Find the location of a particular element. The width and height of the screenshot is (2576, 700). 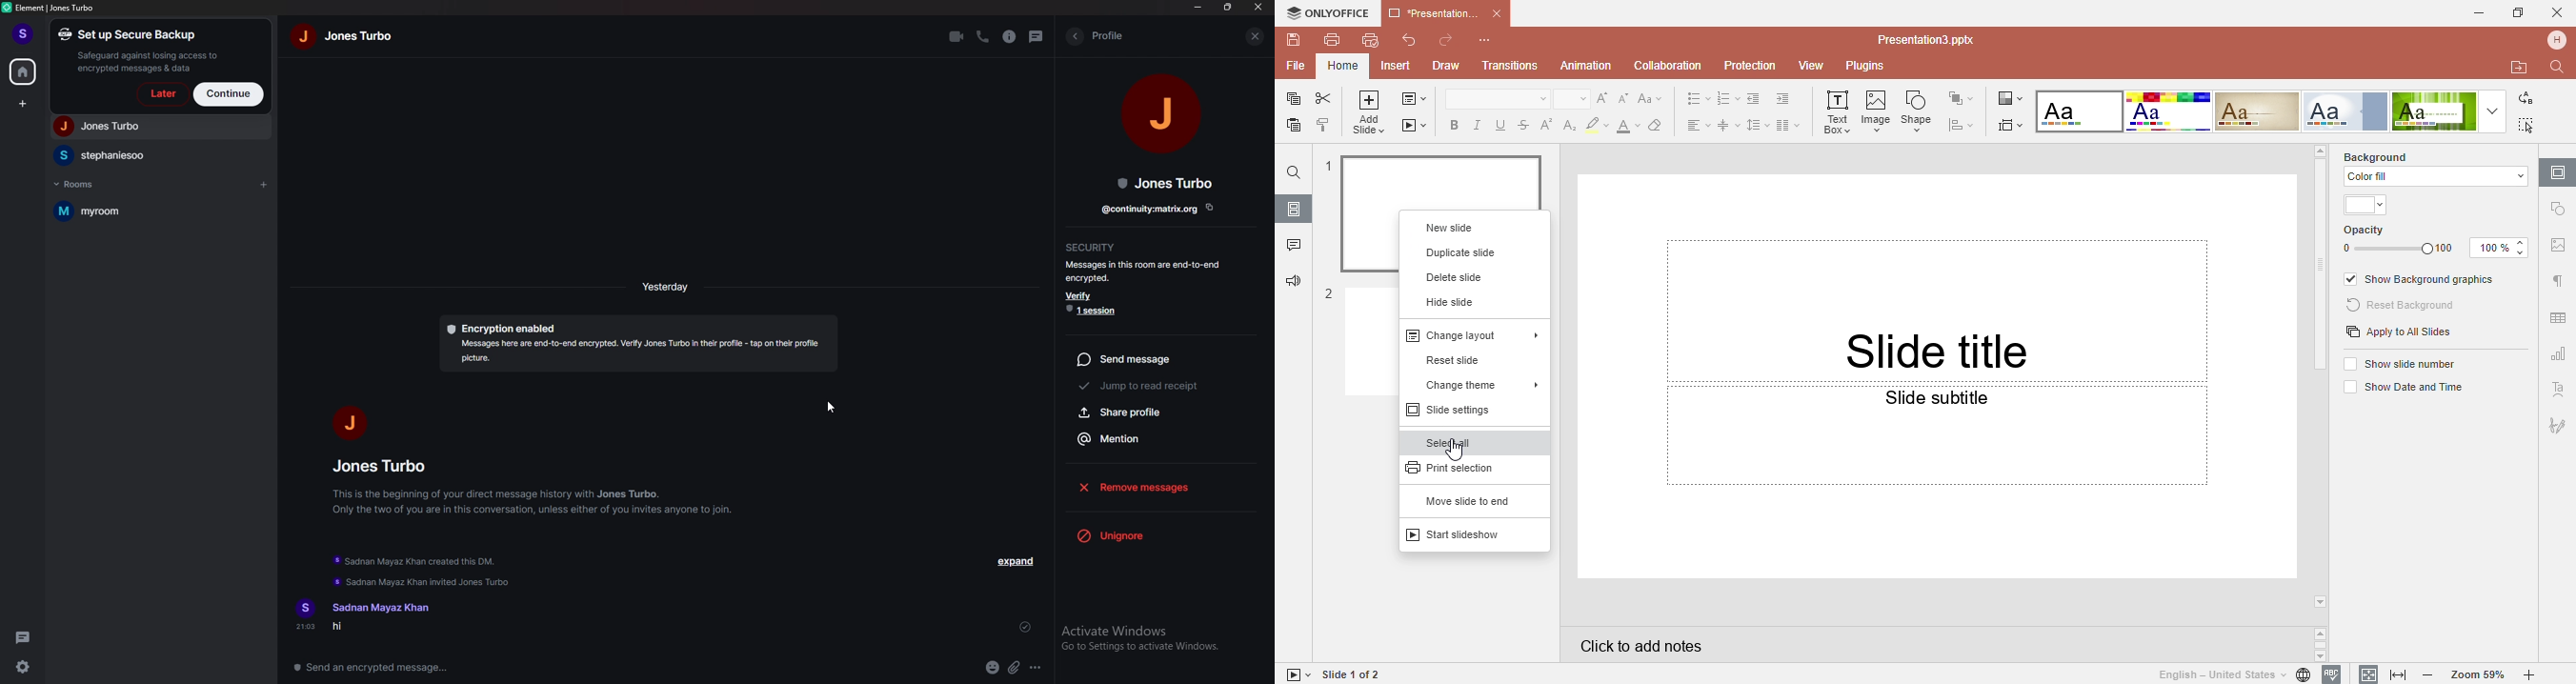

home is located at coordinates (24, 70).